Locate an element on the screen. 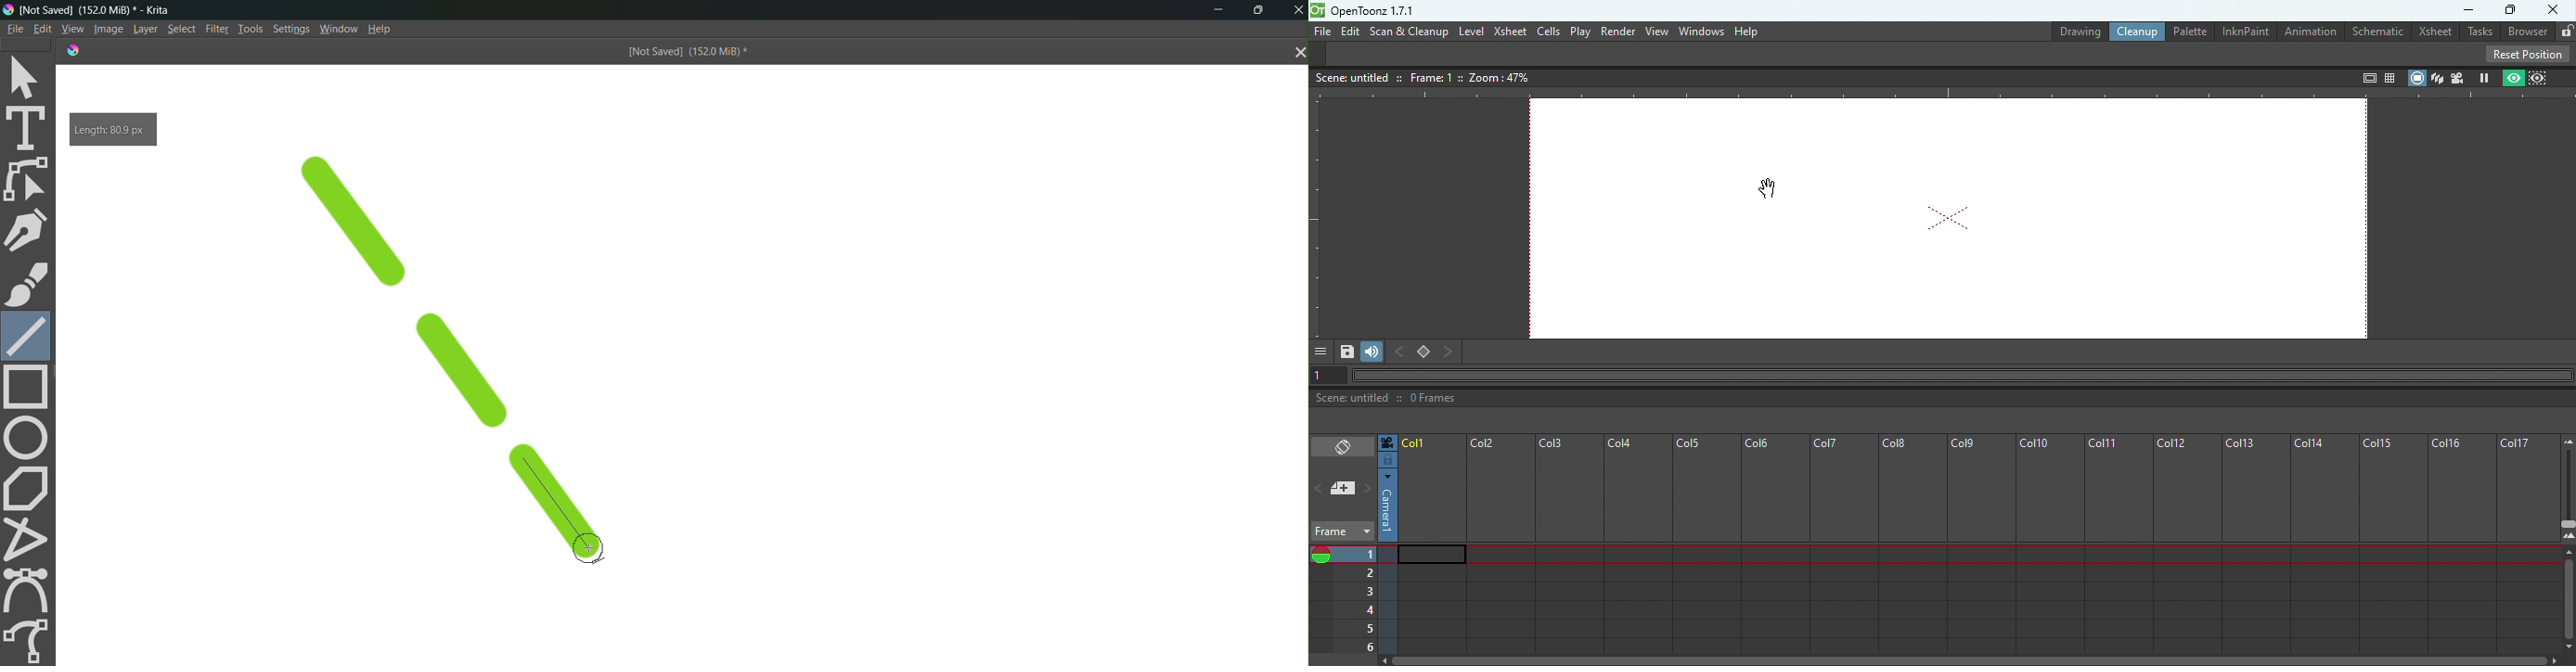  Next key is located at coordinates (1456, 348).